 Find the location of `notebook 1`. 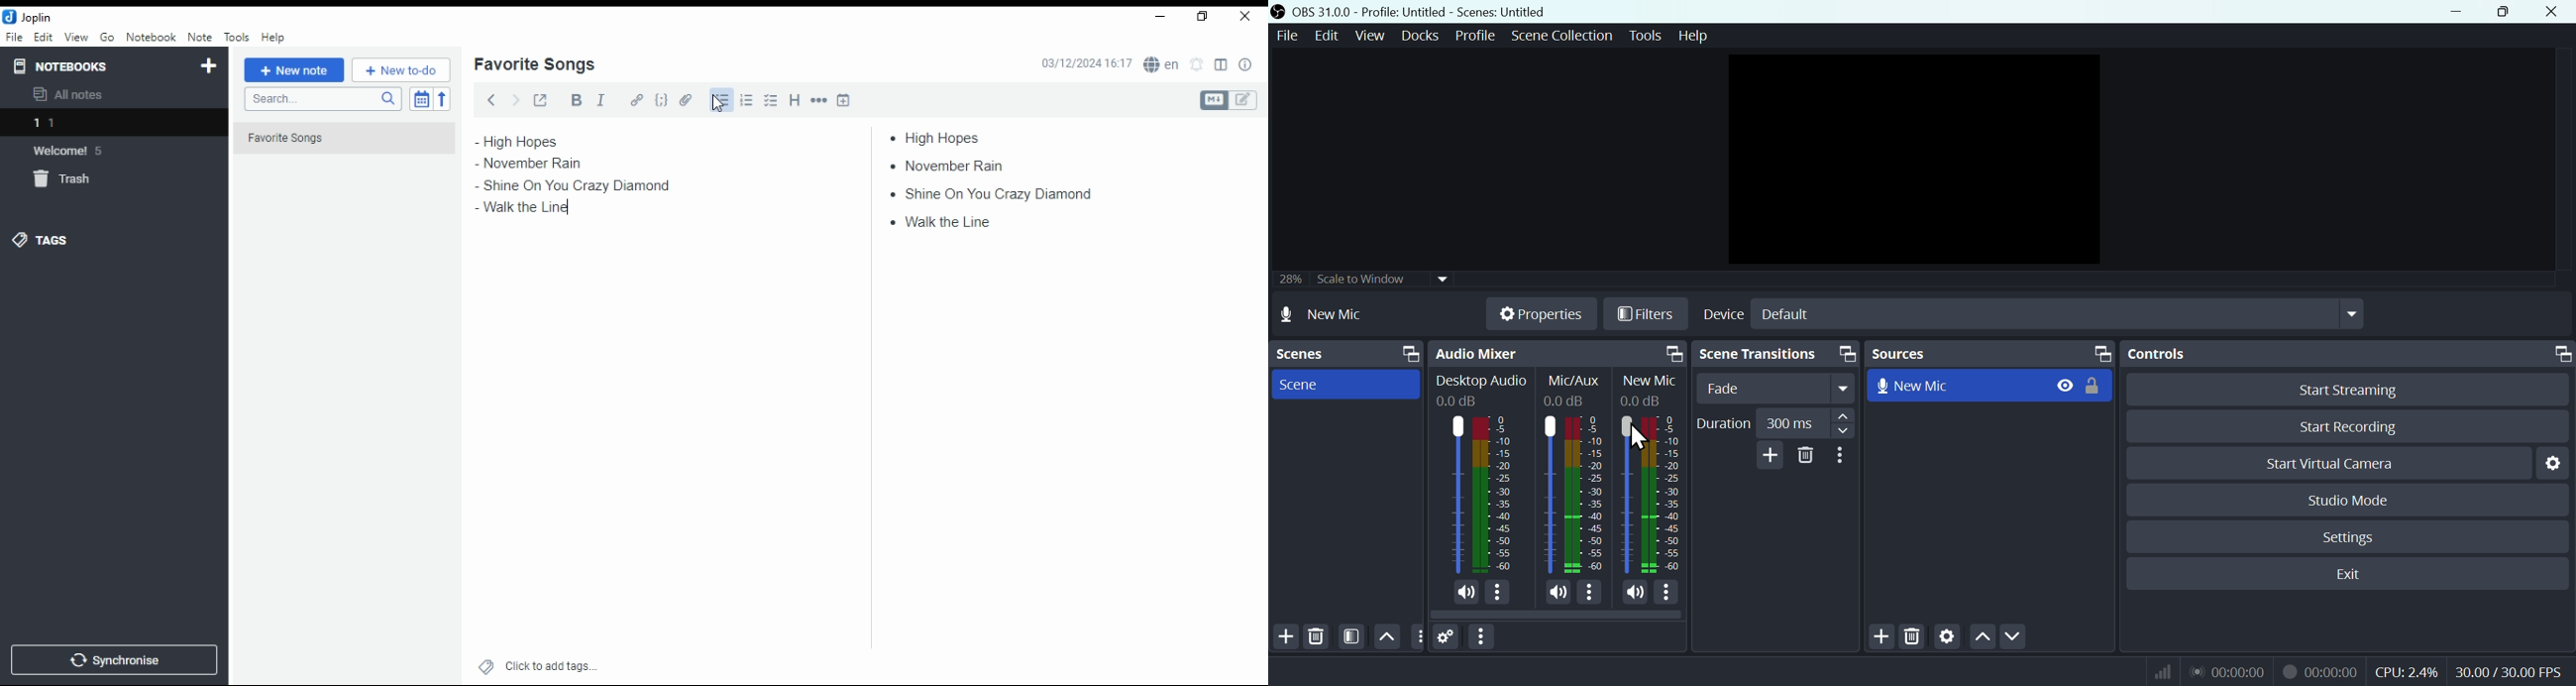

notebook 1 is located at coordinates (72, 125).